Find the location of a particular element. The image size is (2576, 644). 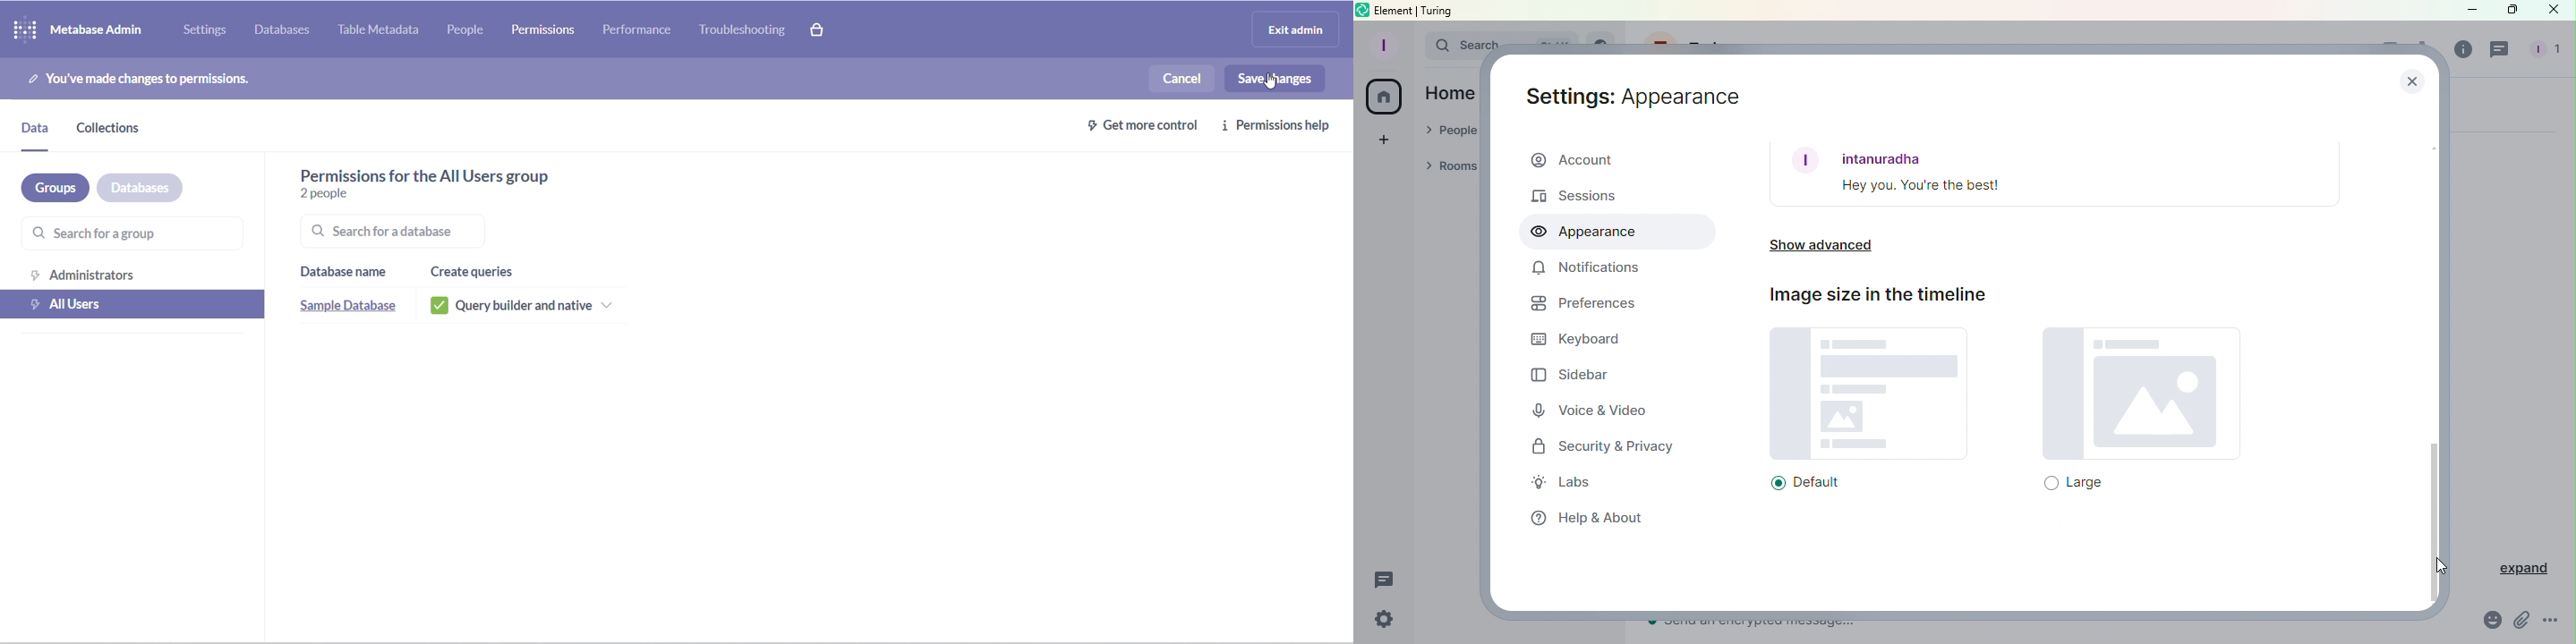

turing is located at coordinates (1437, 10).